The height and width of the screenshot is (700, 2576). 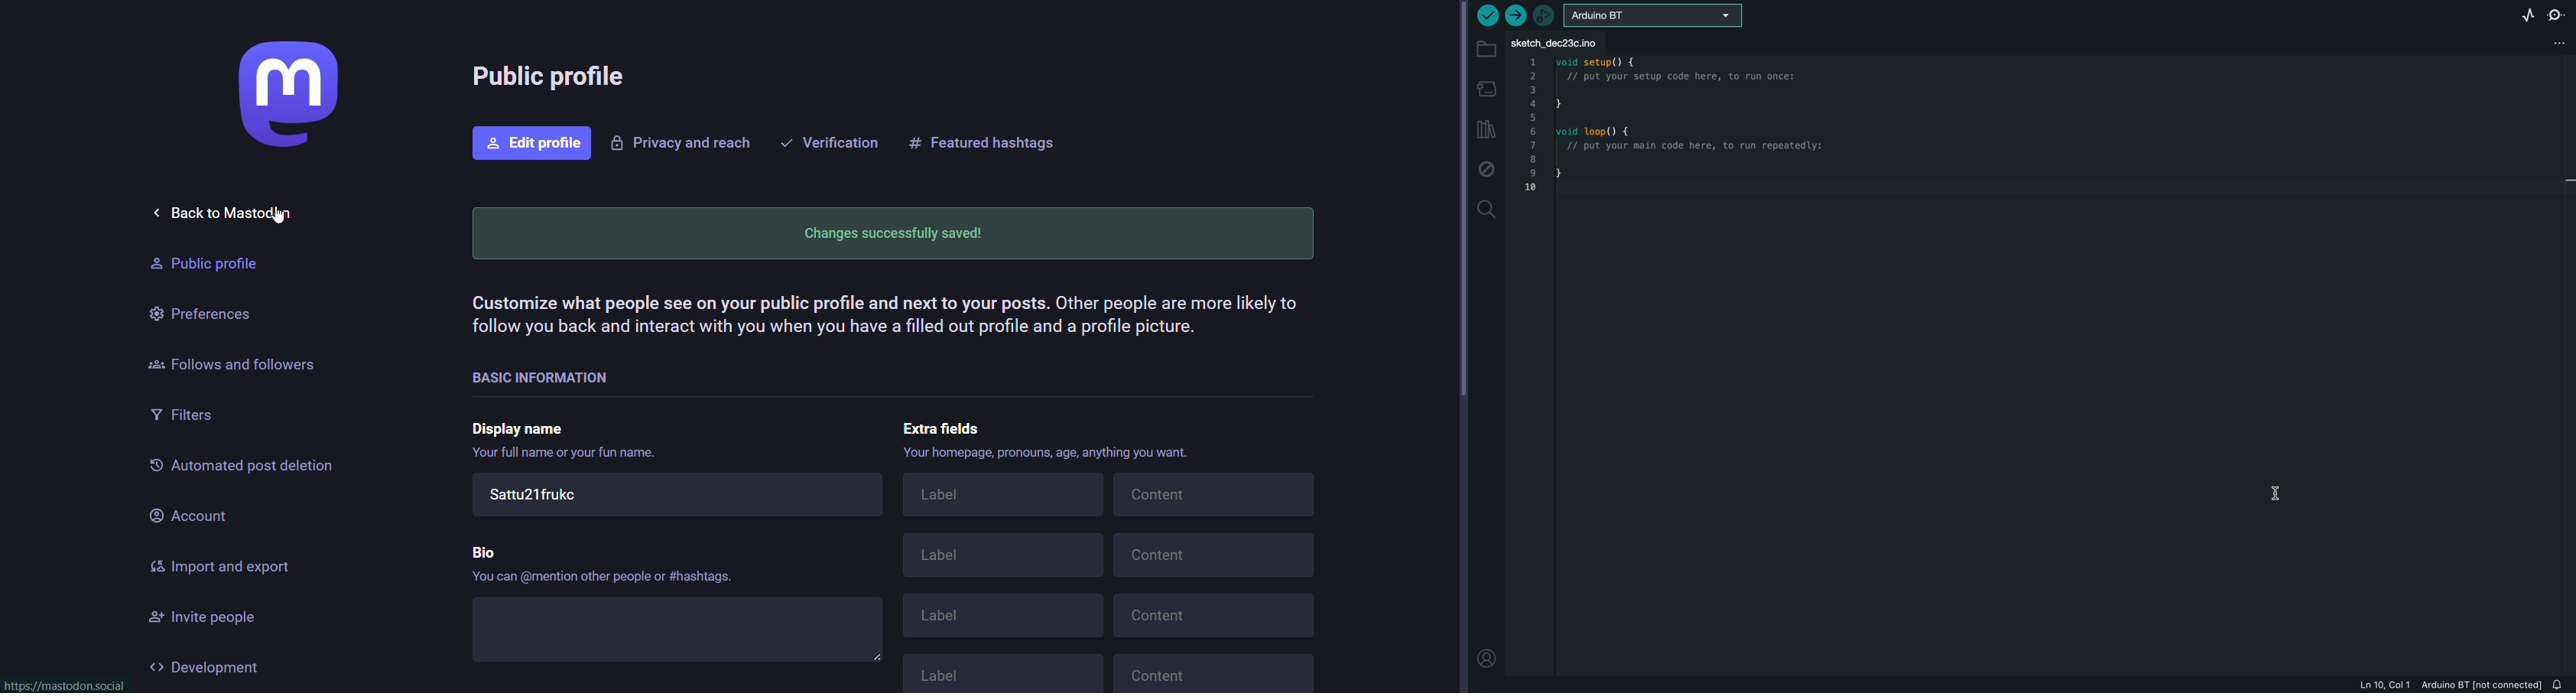 I want to click on featured hashtags, so click(x=986, y=141).